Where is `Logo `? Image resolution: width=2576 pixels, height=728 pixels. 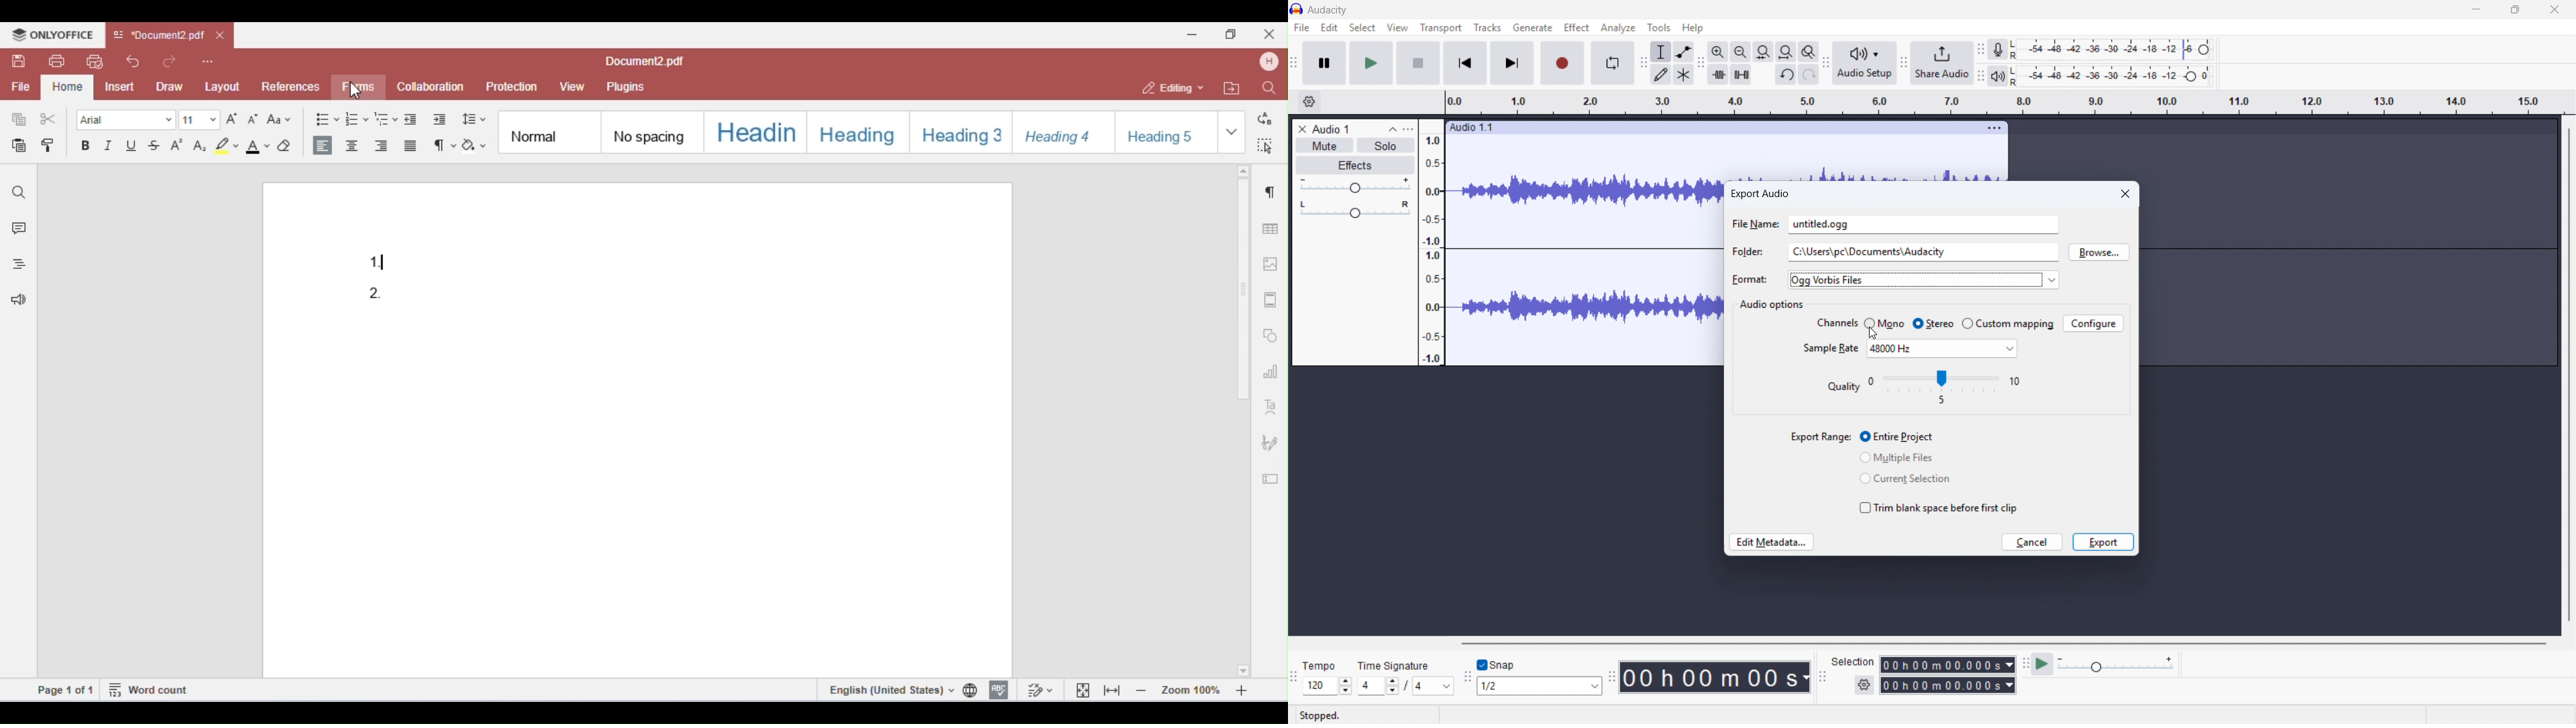 Logo  is located at coordinates (1297, 9).